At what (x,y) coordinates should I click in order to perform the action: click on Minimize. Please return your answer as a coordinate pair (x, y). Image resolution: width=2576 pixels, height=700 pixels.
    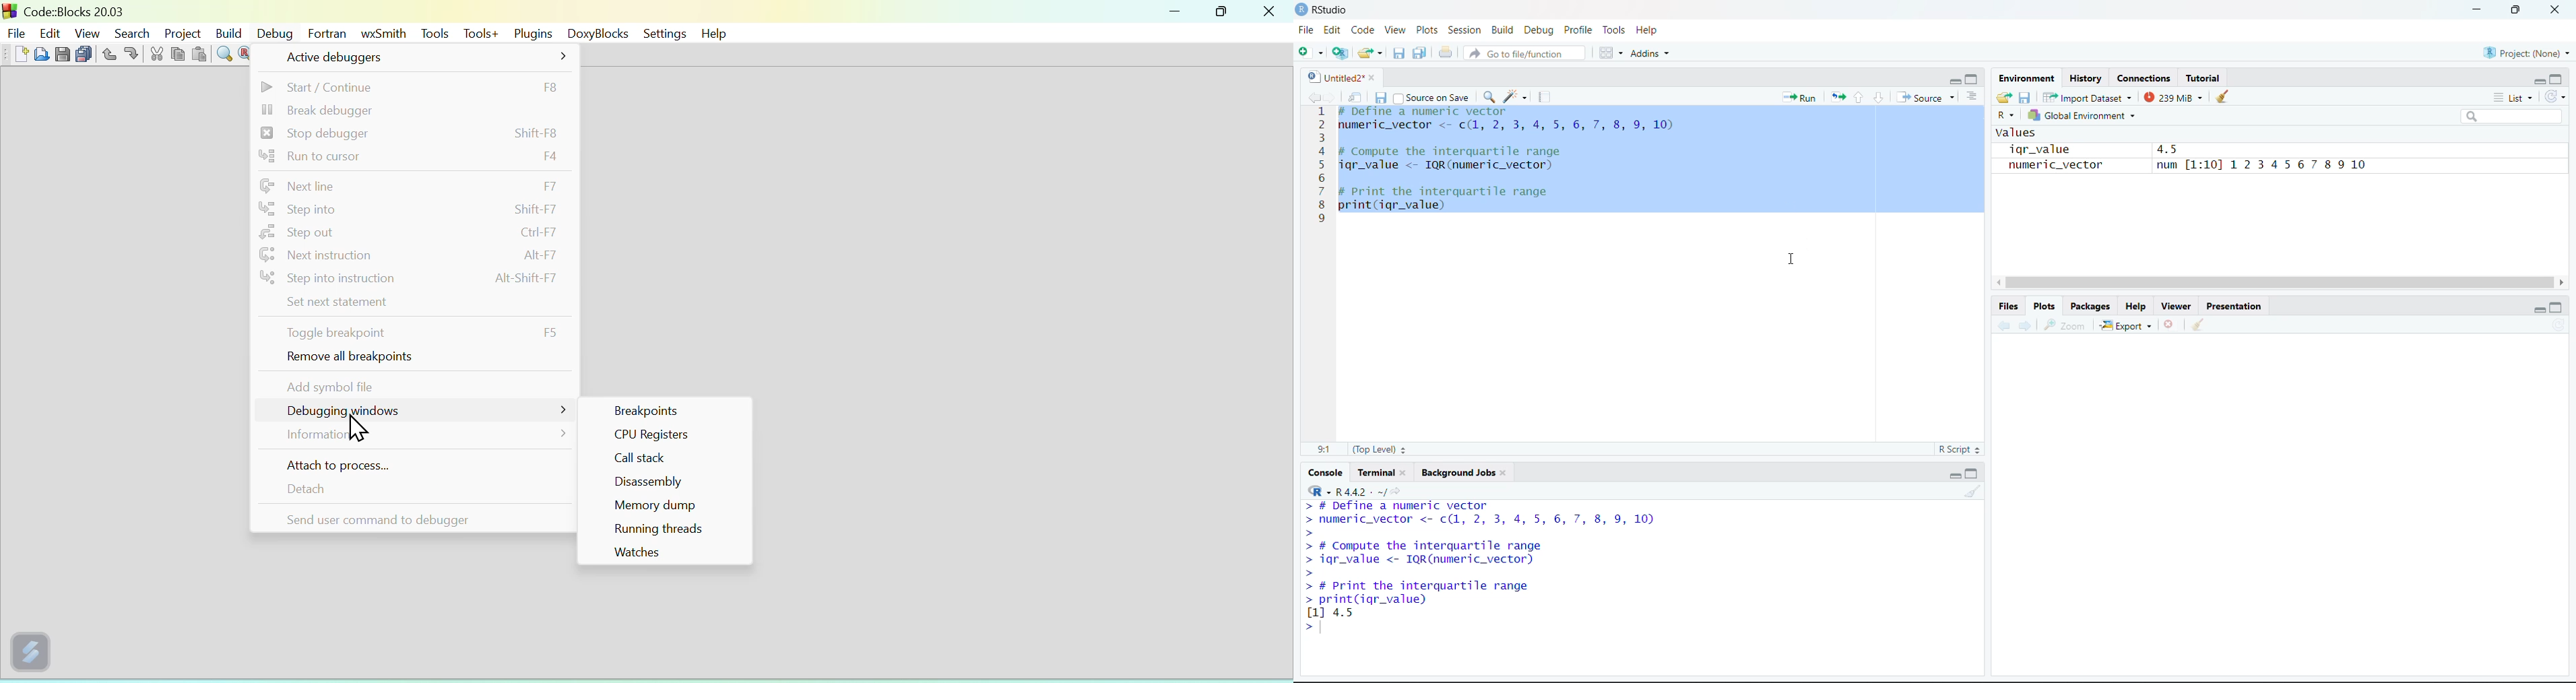
    Looking at the image, I should click on (1954, 80).